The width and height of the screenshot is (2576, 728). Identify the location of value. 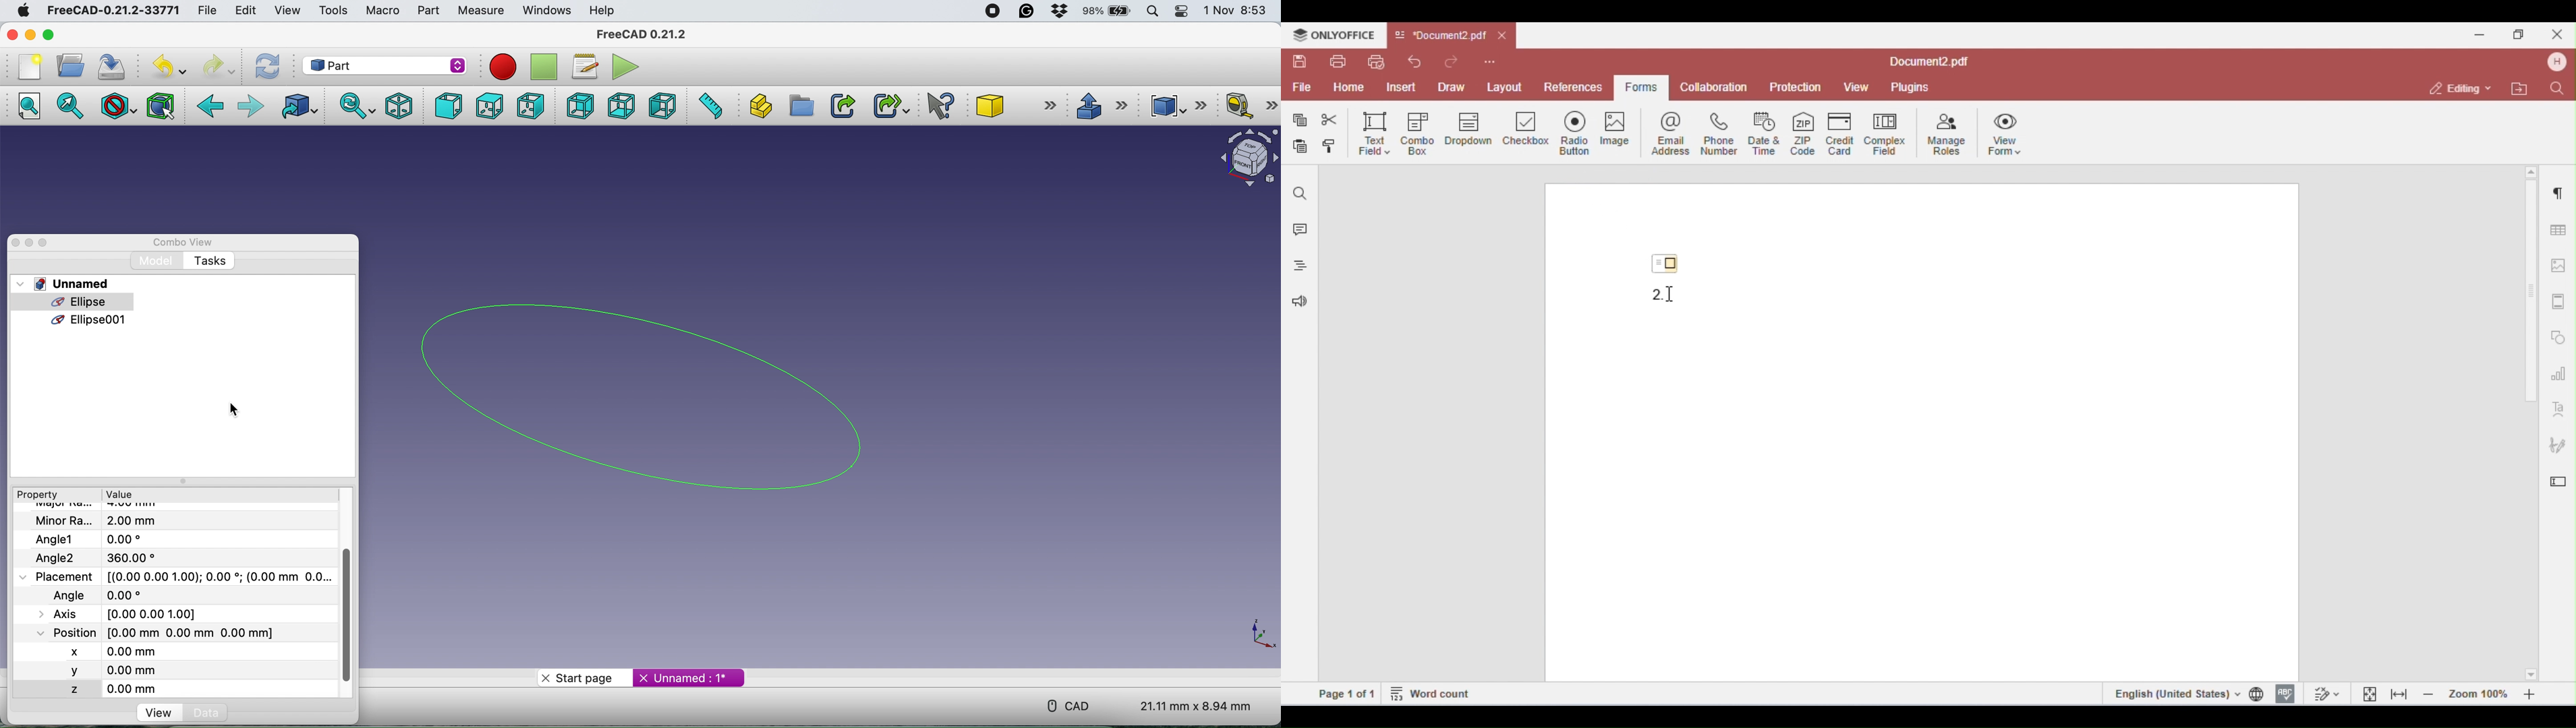
(121, 496).